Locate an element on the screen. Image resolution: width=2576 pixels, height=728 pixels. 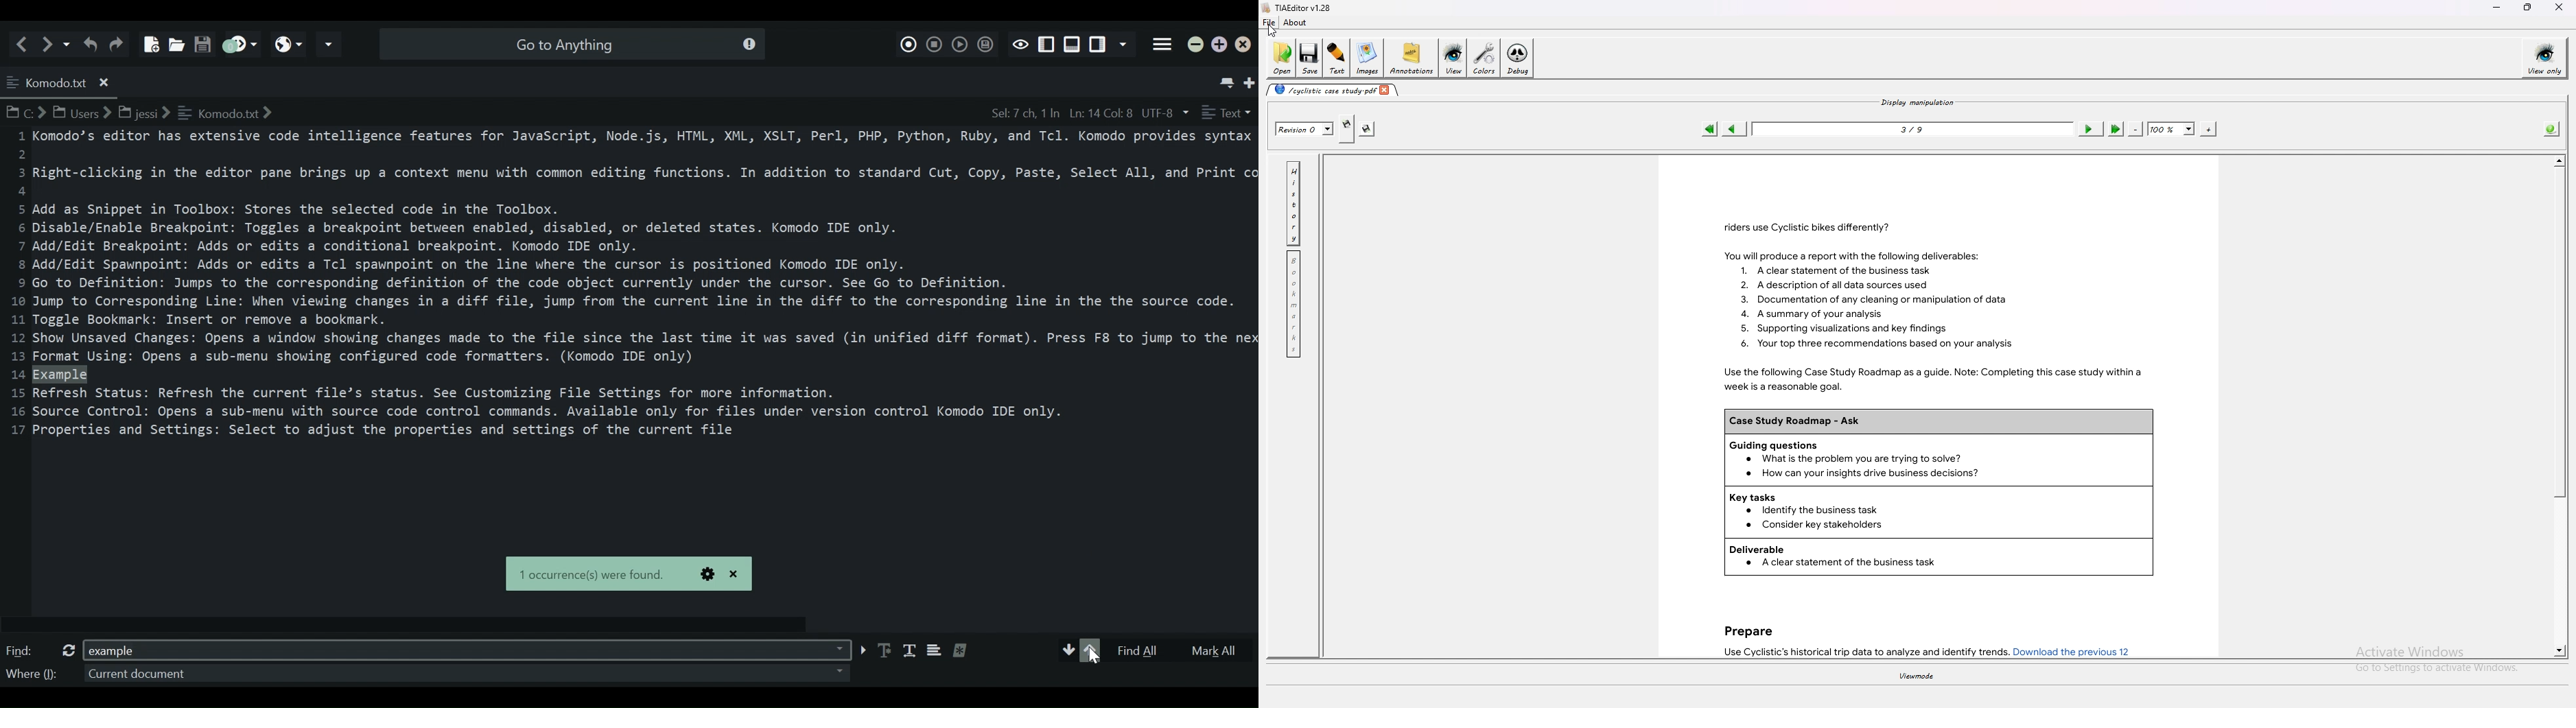
Show specific Sidebar  is located at coordinates (1126, 45).